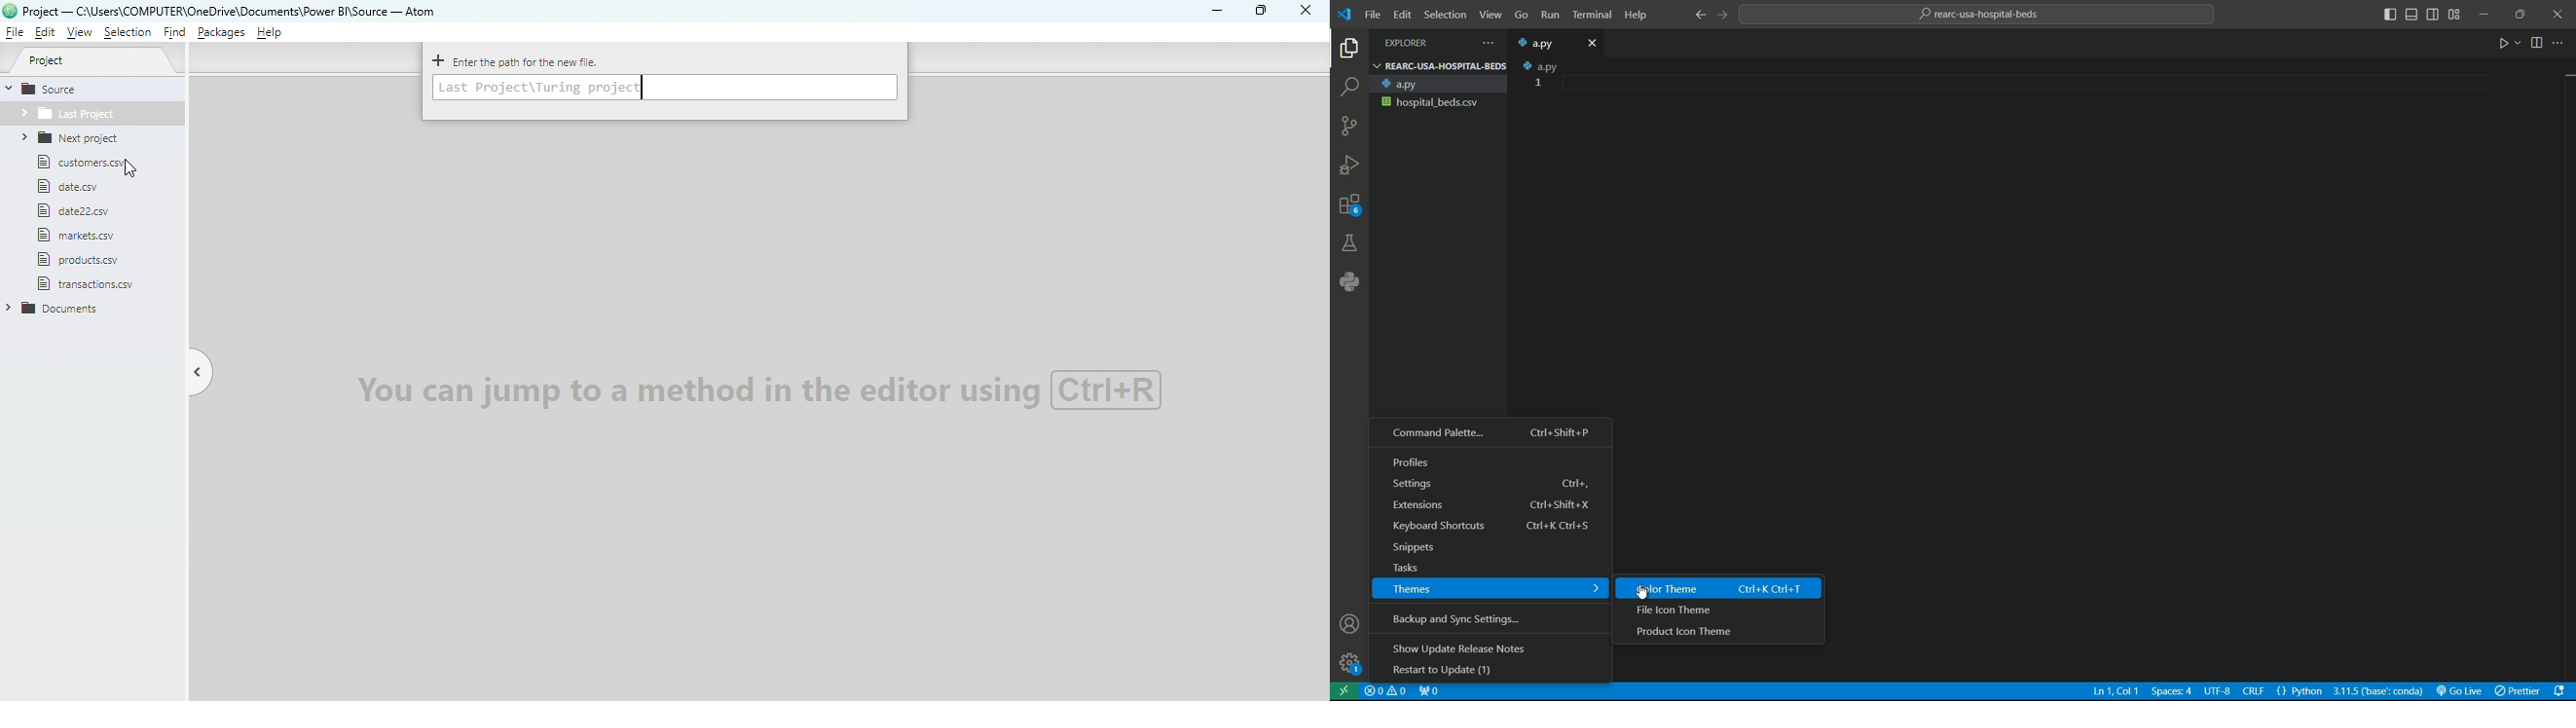 The image size is (2576, 728). Describe the element at coordinates (1429, 693) in the screenshot. I see `no ports forwarded` at that location.